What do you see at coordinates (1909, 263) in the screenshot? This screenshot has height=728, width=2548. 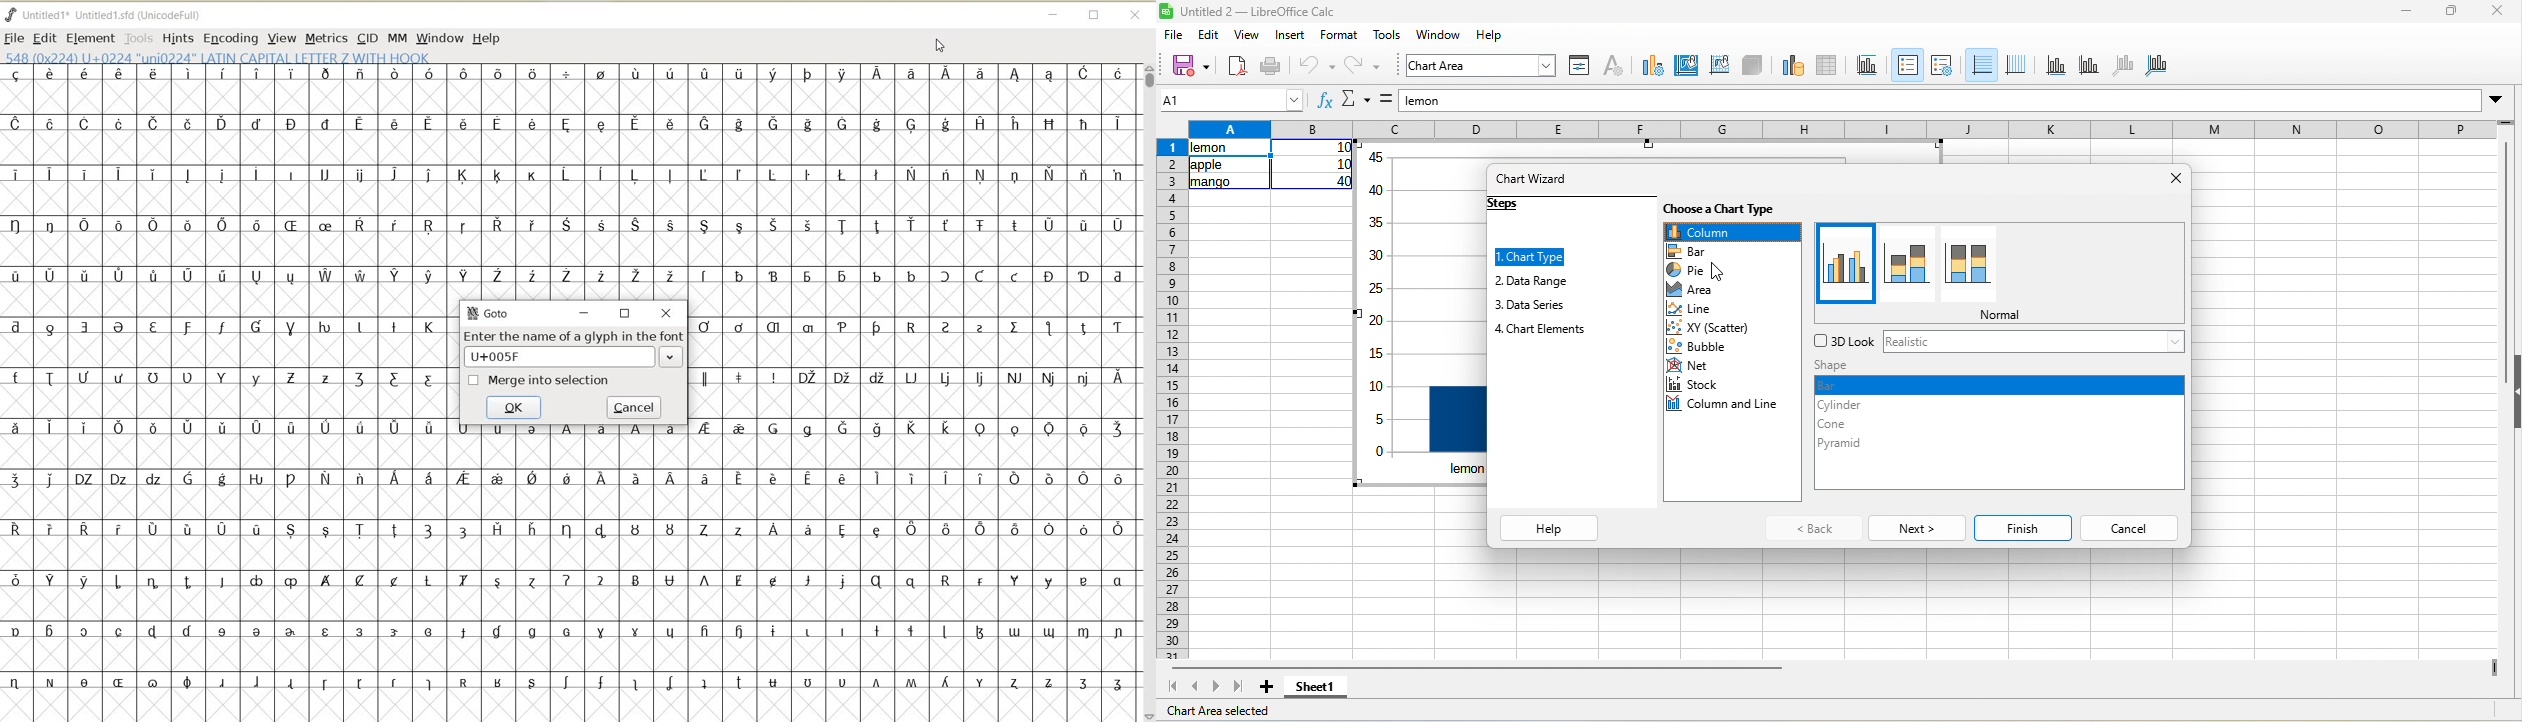 I see `stacked` at bounding box center [1909, 263].